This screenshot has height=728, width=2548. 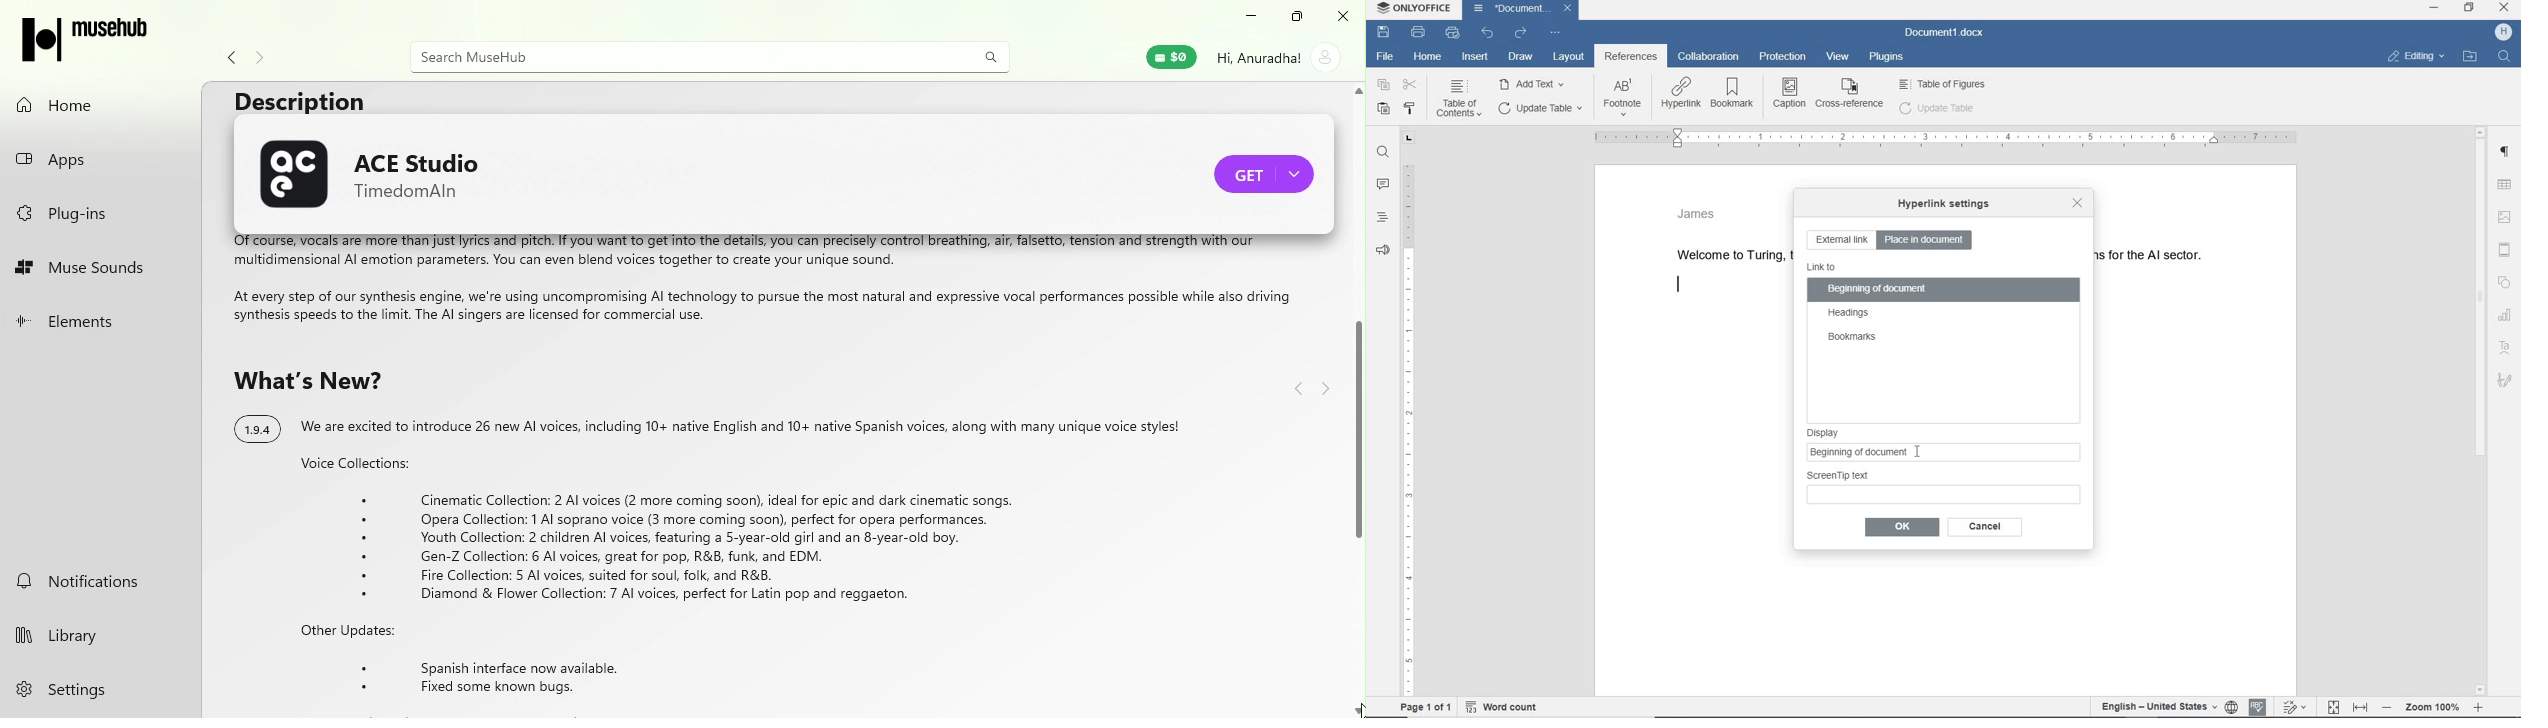 I want to click on redo, so click(x=1520, y=33).